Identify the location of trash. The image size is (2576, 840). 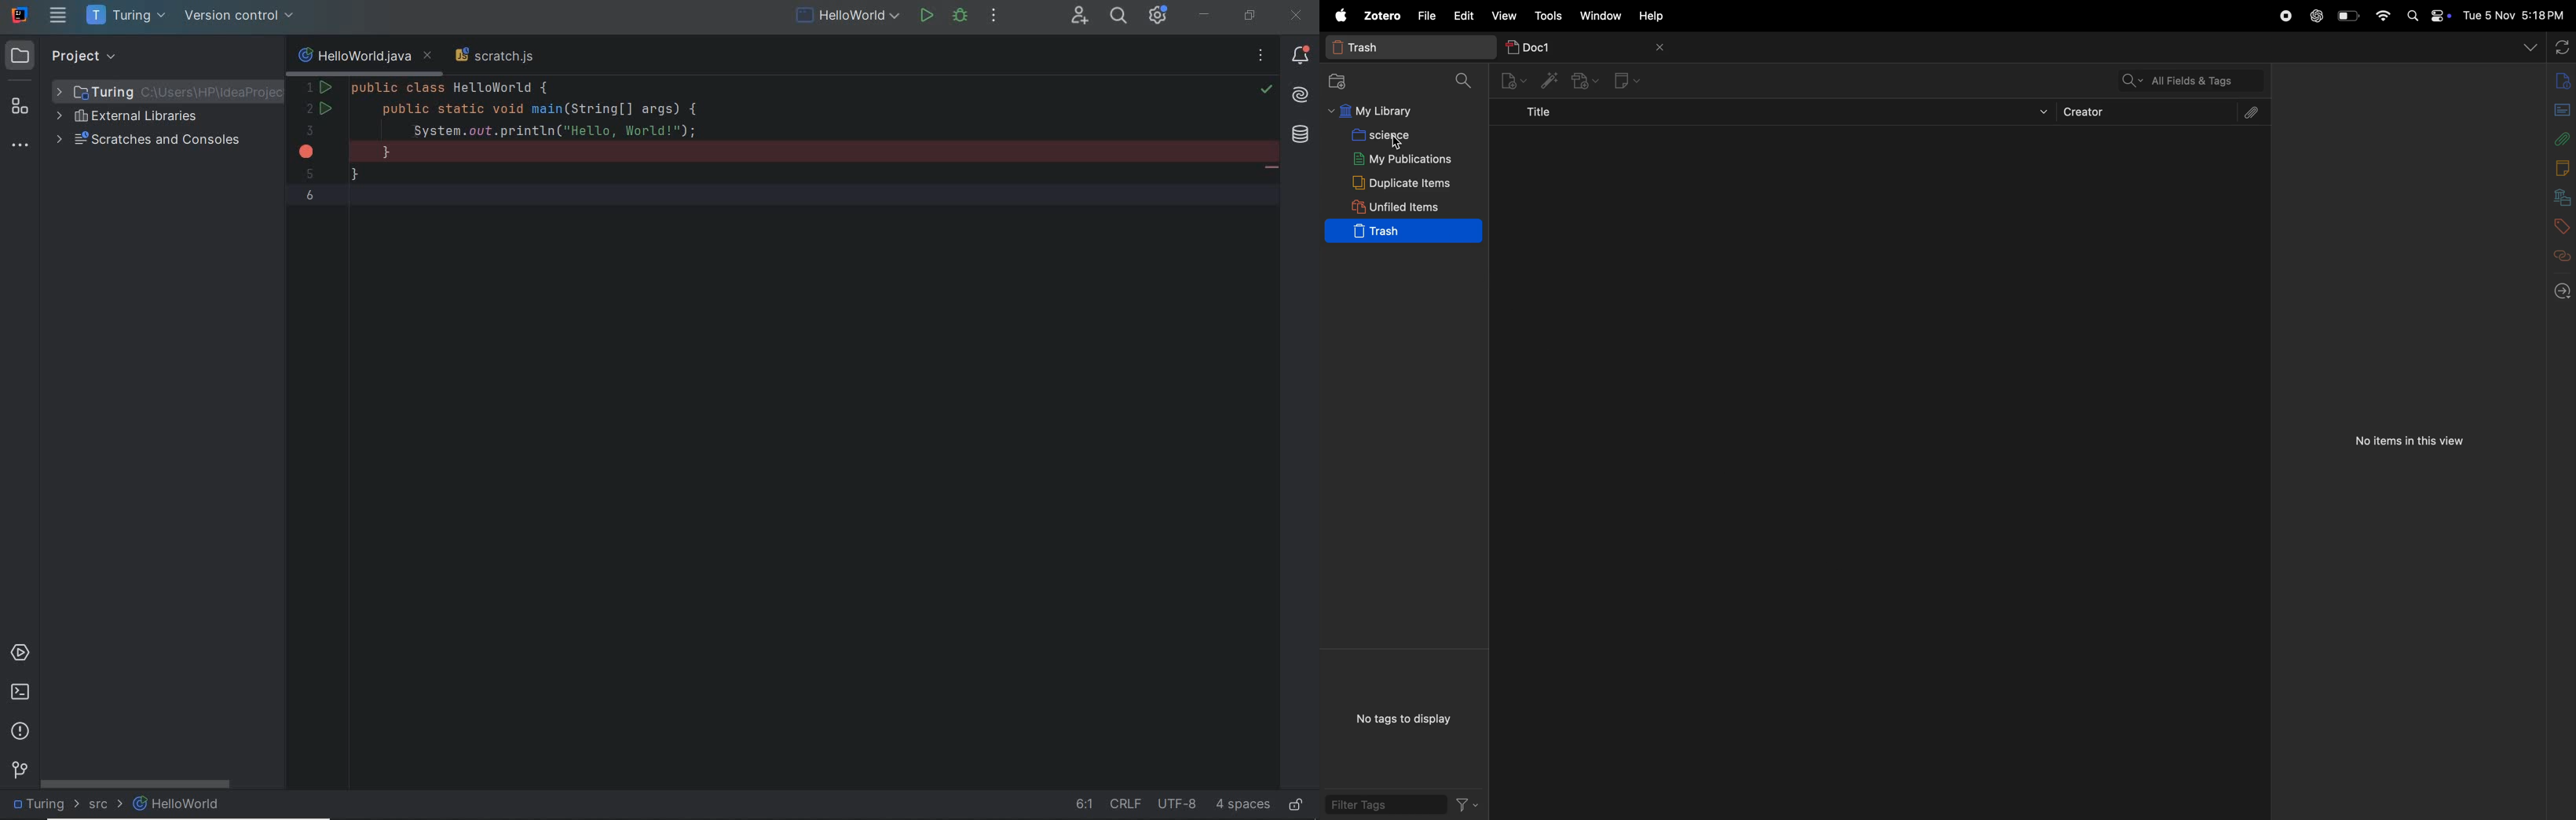
(1402, 232).